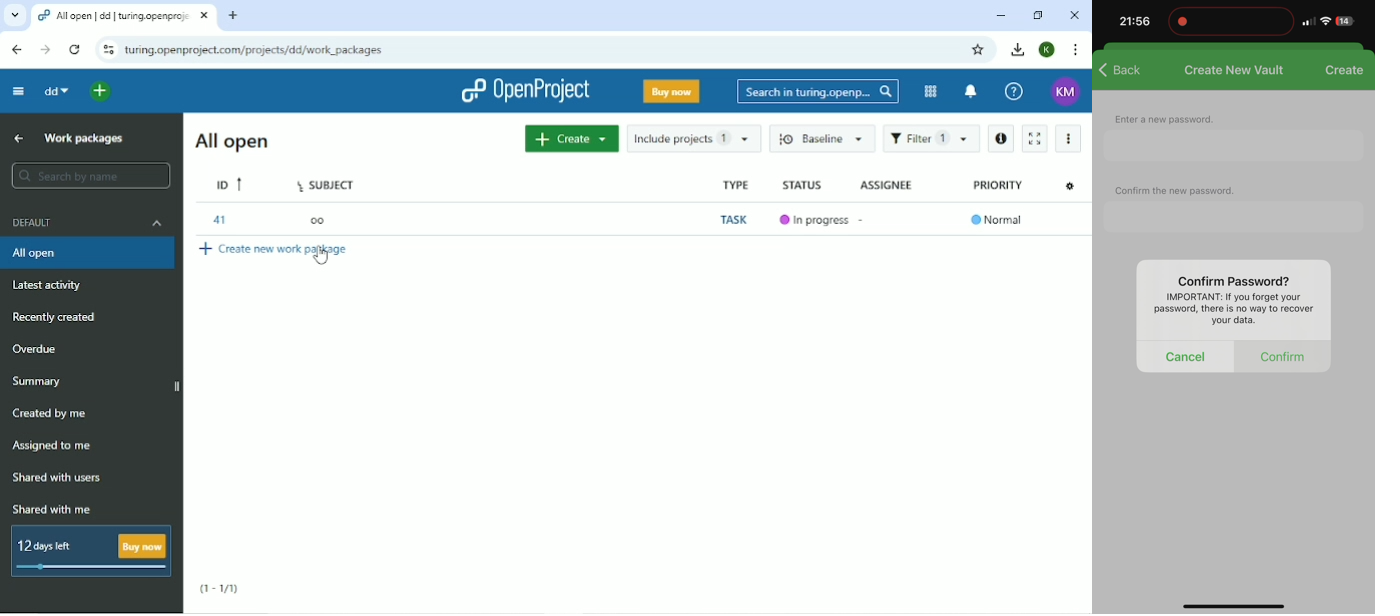 This screenshot has height=616, width=1400. What do you see at coordinates (88, 225) in the screenshot?
I see `Default` at bounding box center [88, 225].